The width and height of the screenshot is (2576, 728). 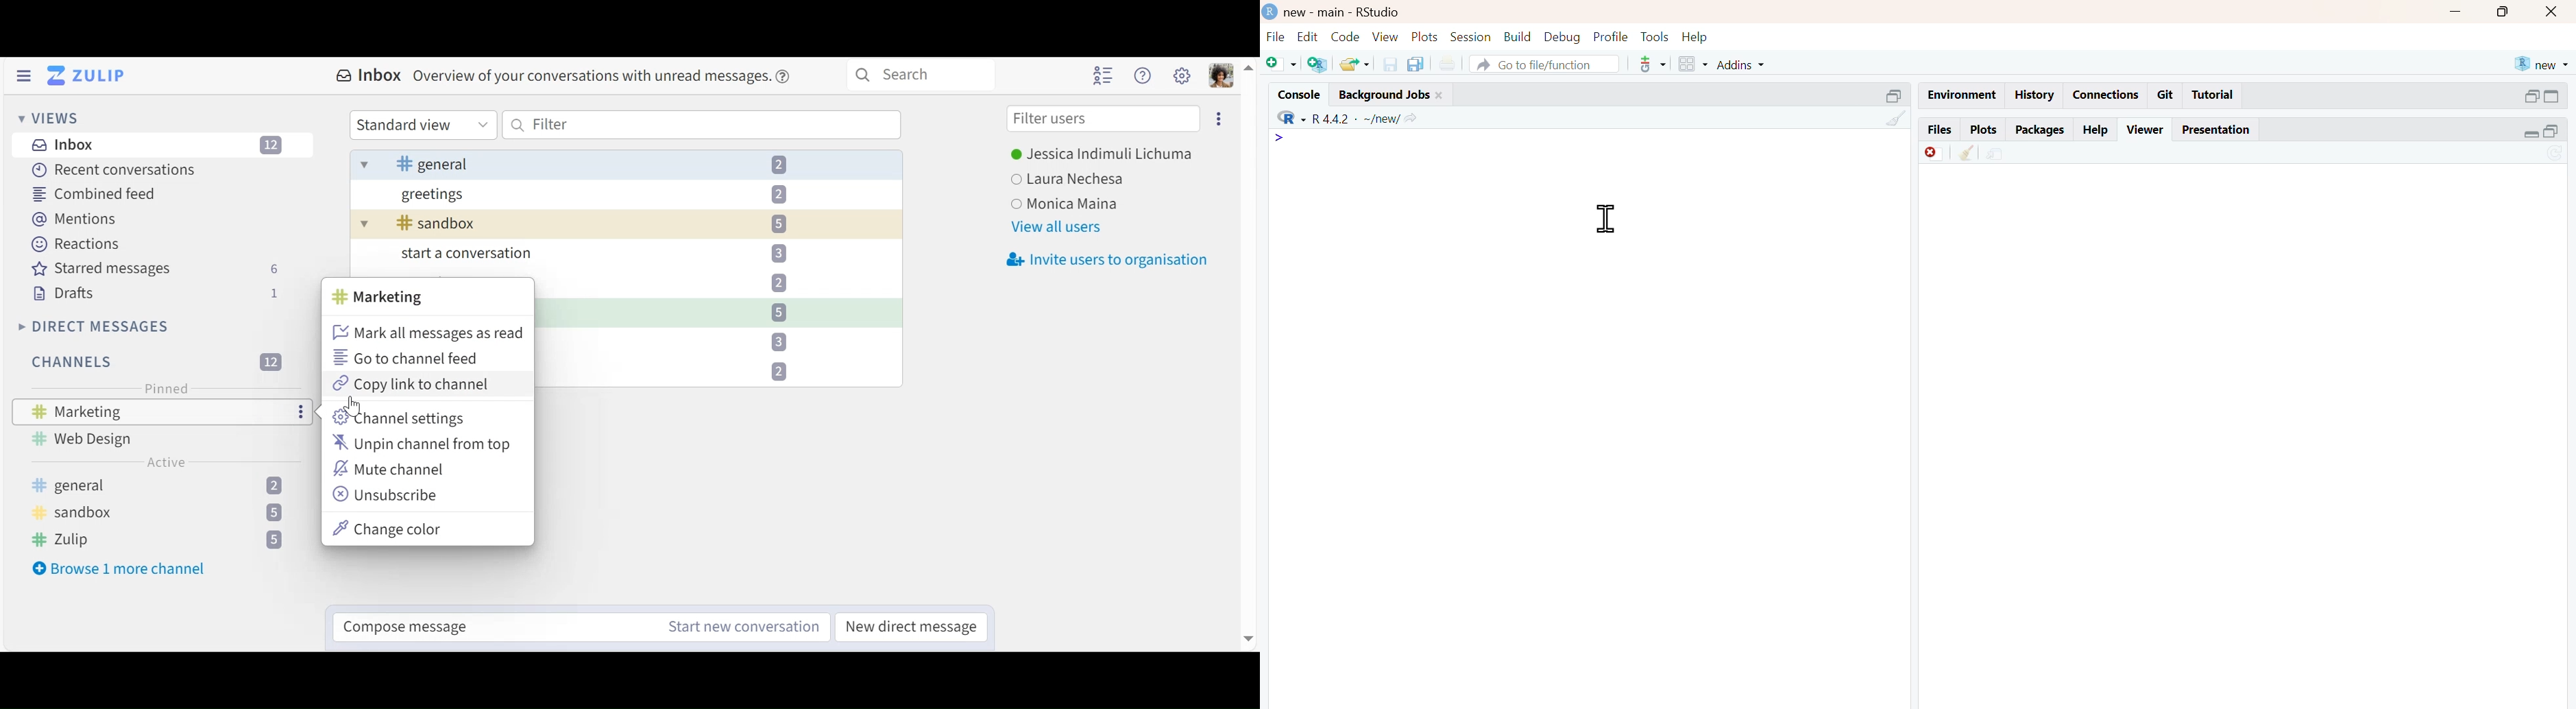 What do you see at coordinates (1440, 96) in the screenshot?
I see `close` at bounding box center [1440, 96].